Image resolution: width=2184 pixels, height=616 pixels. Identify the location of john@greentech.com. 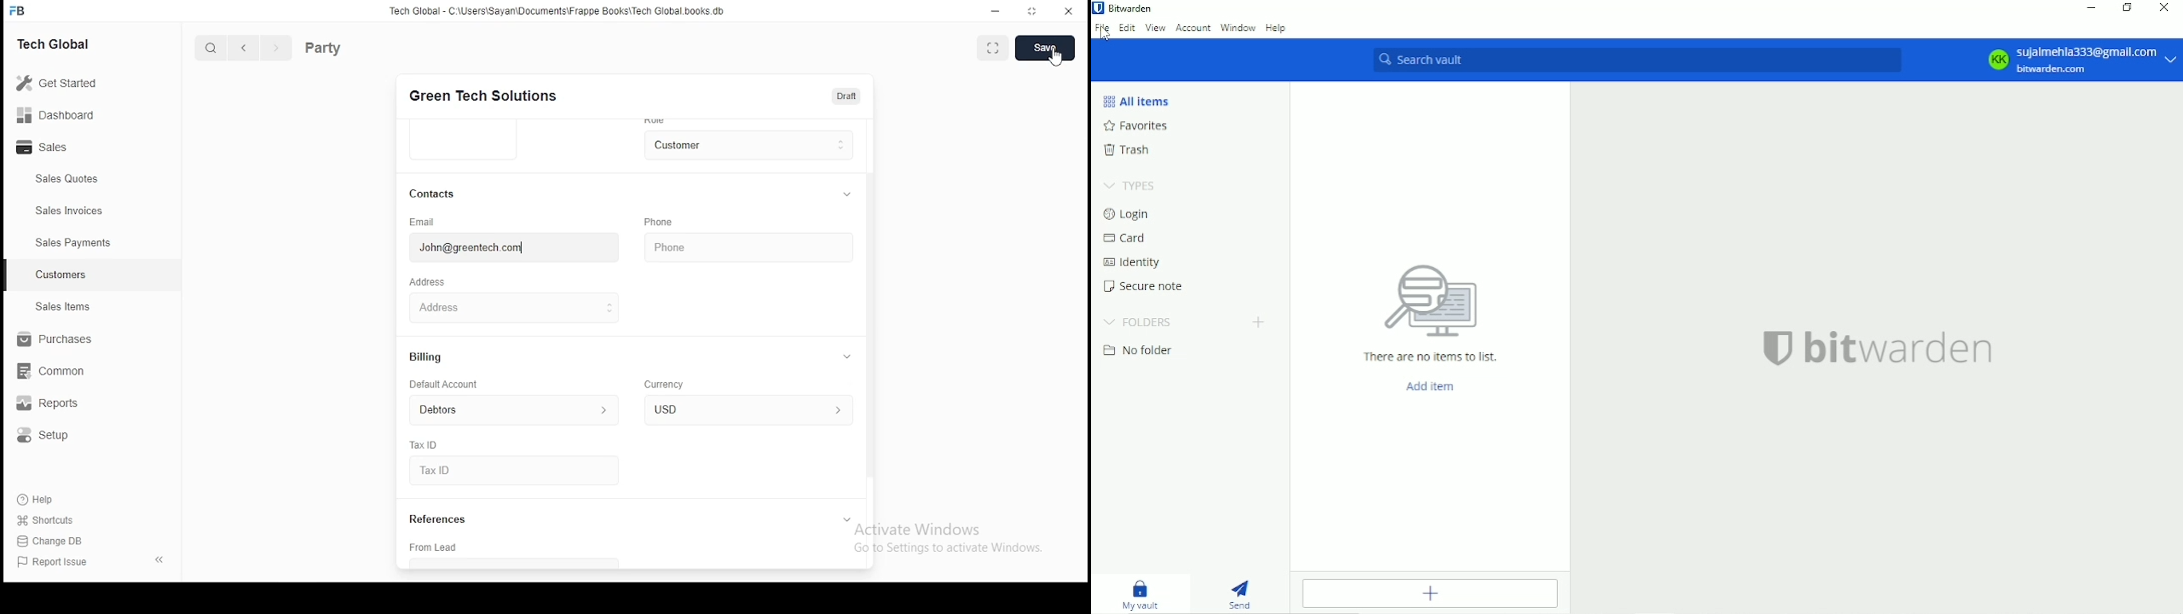
(499, 249).